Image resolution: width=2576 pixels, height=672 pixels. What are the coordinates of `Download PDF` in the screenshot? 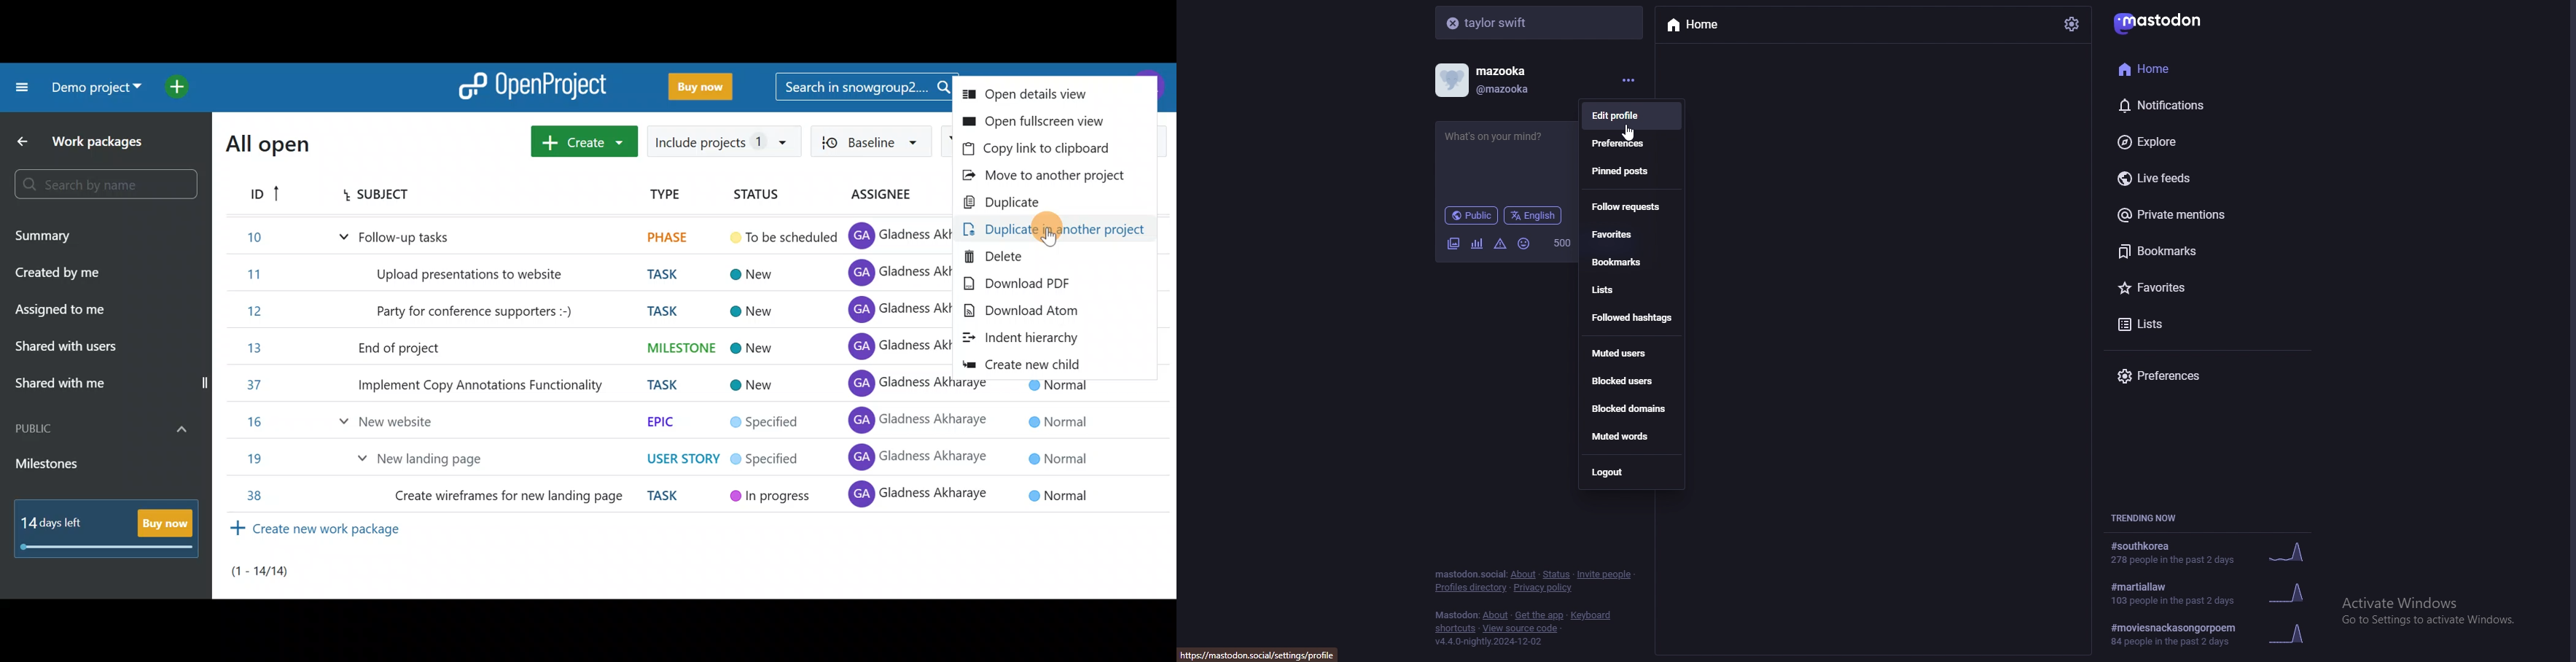 It's located at (1052, 284).